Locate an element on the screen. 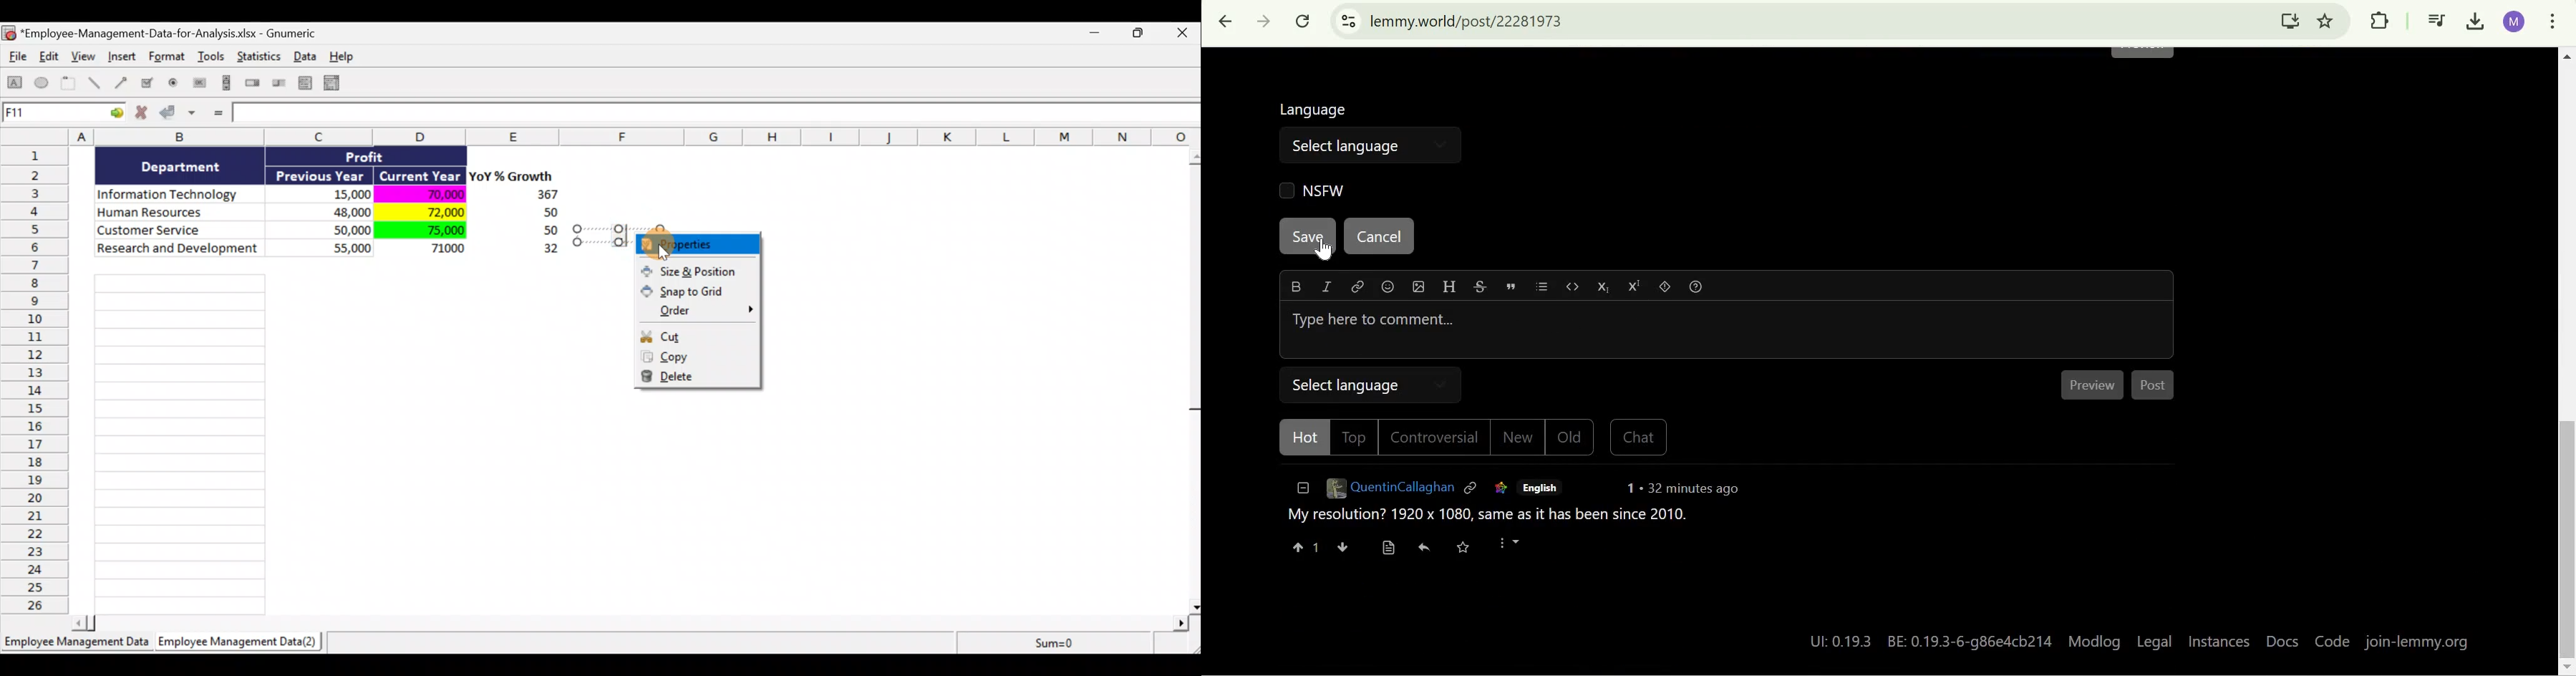 This screenshot has height=700, width=2576. Copy is located at coordinates (698, 359).